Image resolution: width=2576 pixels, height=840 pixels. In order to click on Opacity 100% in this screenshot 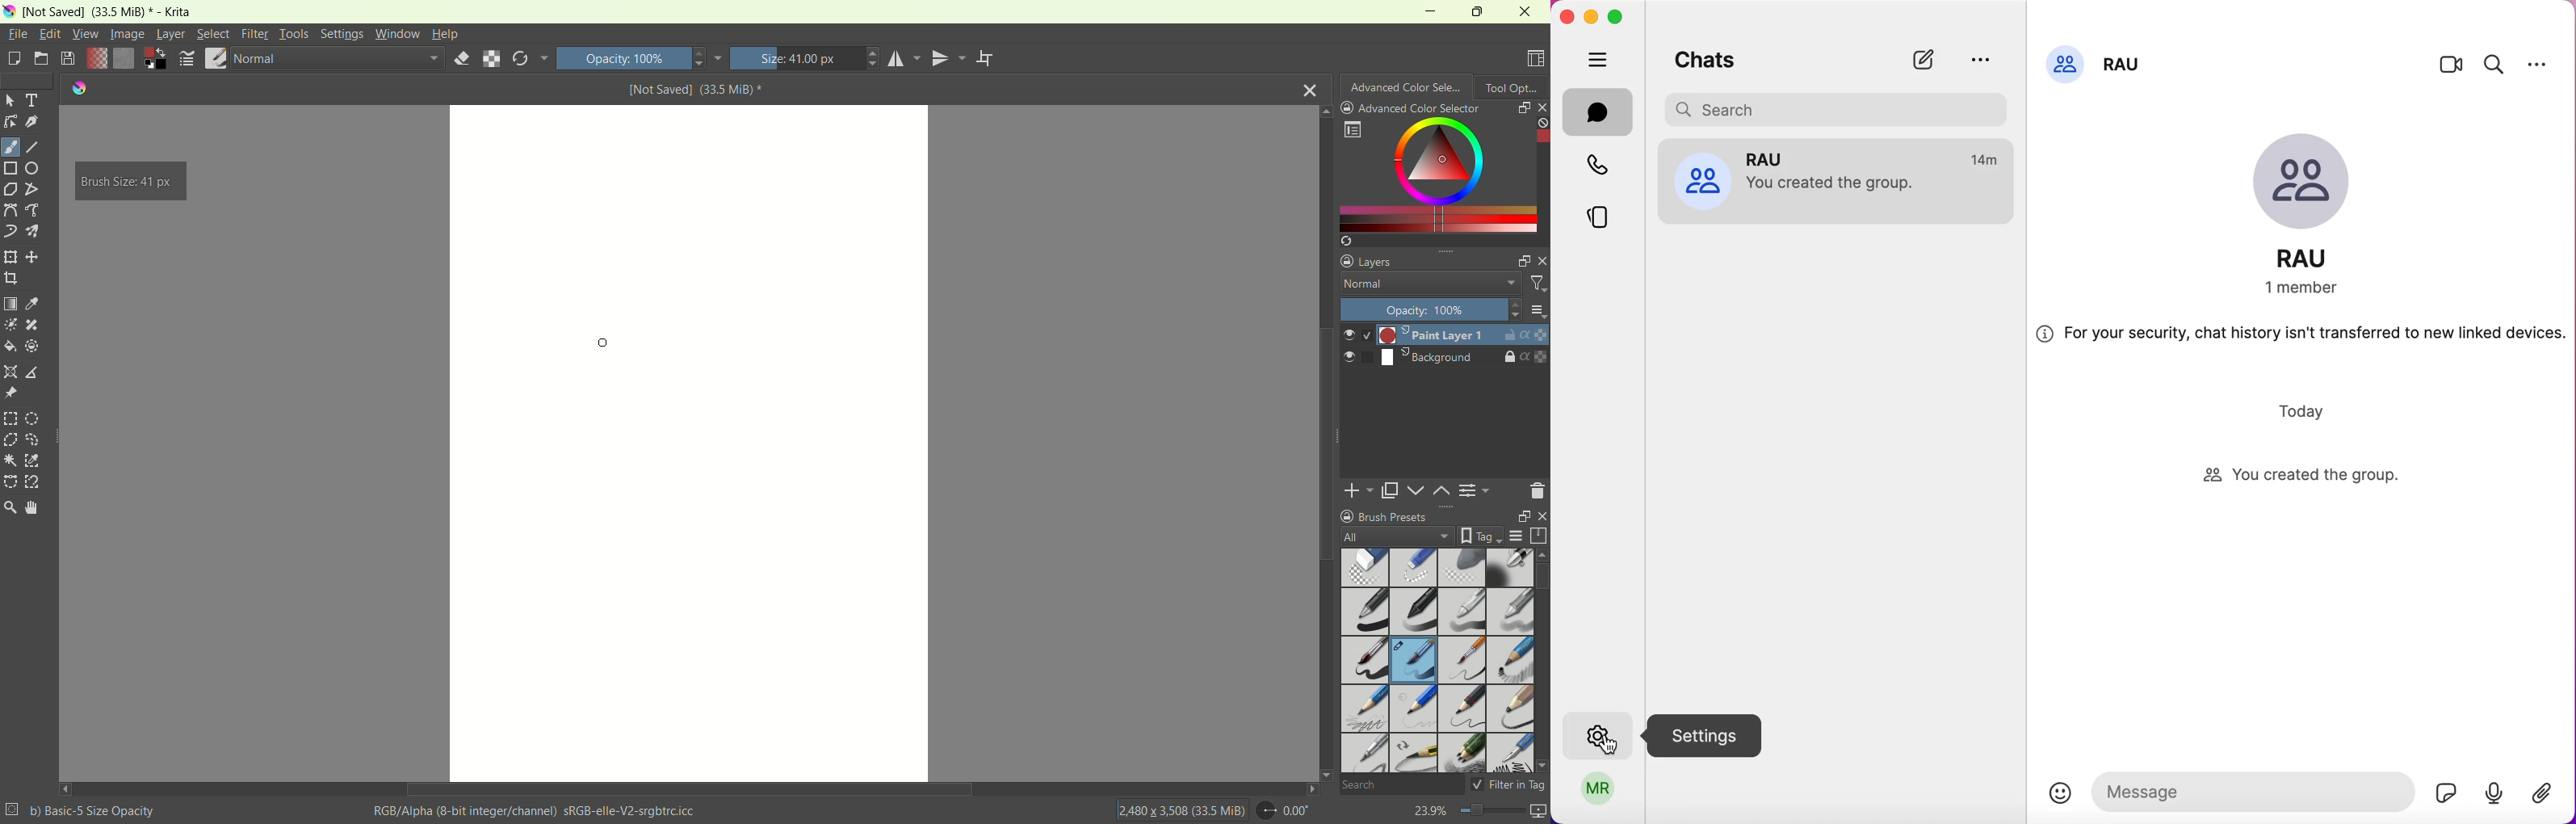, I will do `click(1426, 309)`.